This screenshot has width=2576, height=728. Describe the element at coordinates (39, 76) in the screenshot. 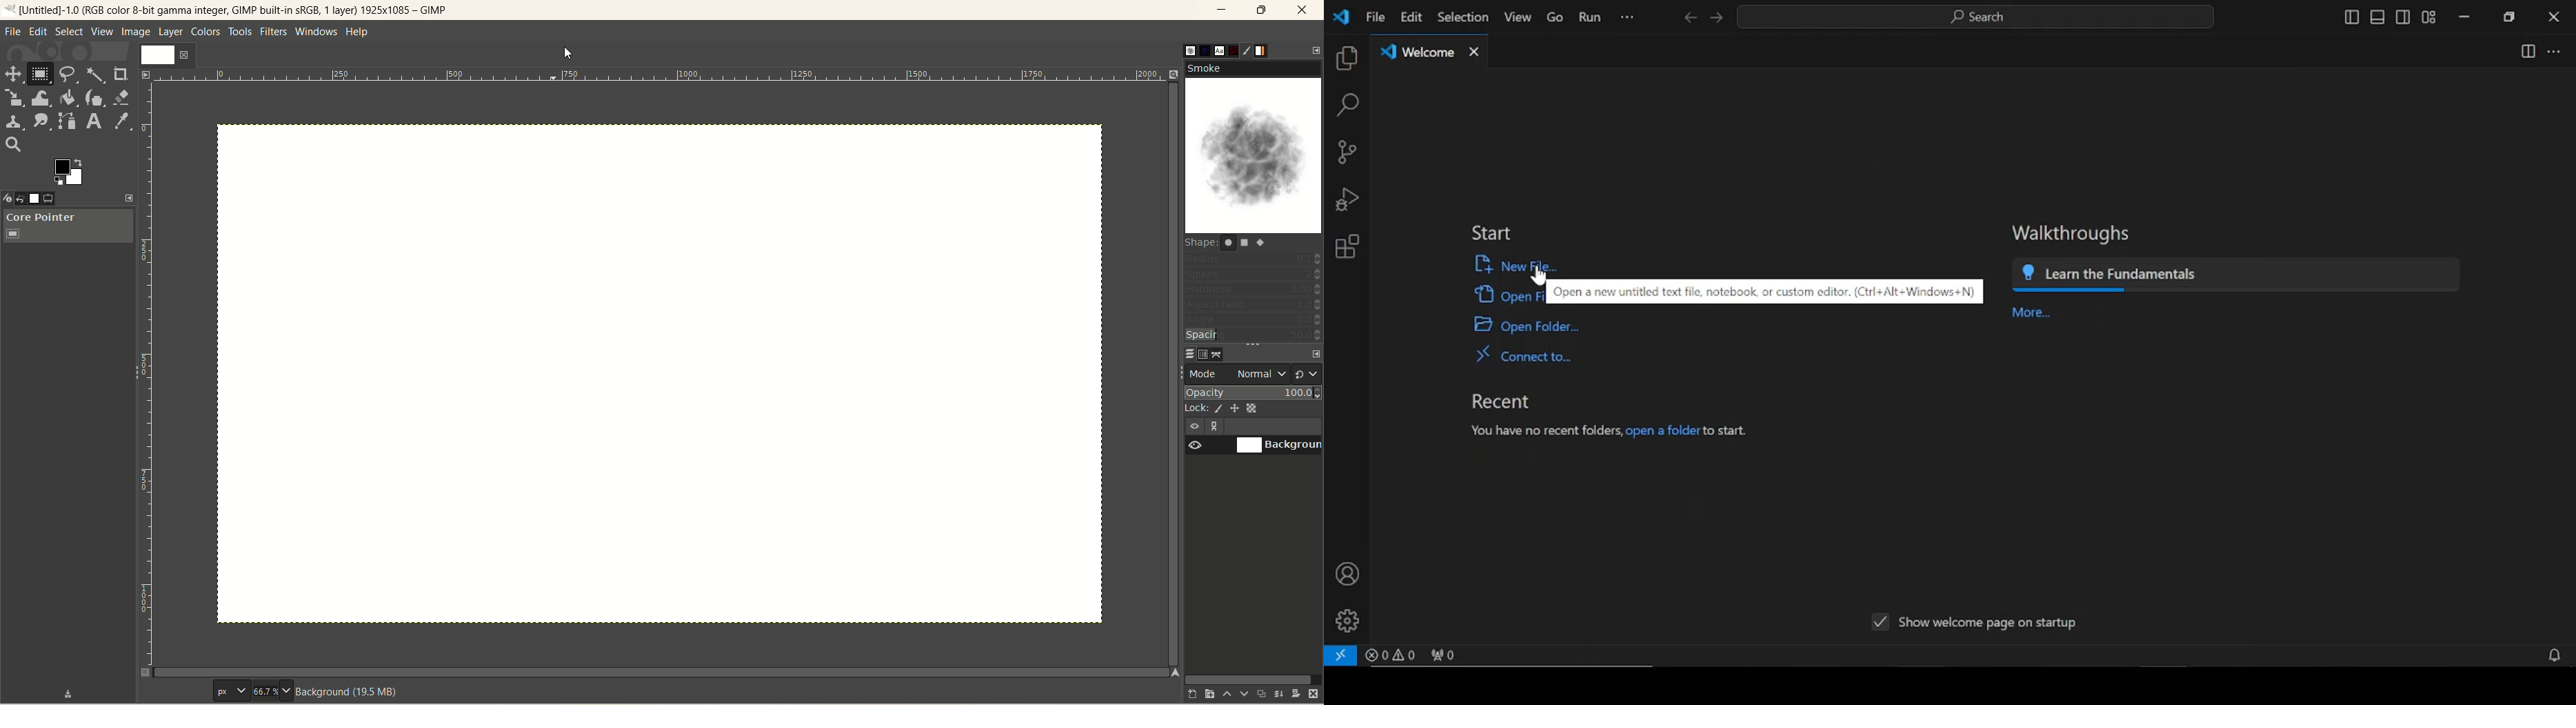

I see `rectangle select tool` at that location.